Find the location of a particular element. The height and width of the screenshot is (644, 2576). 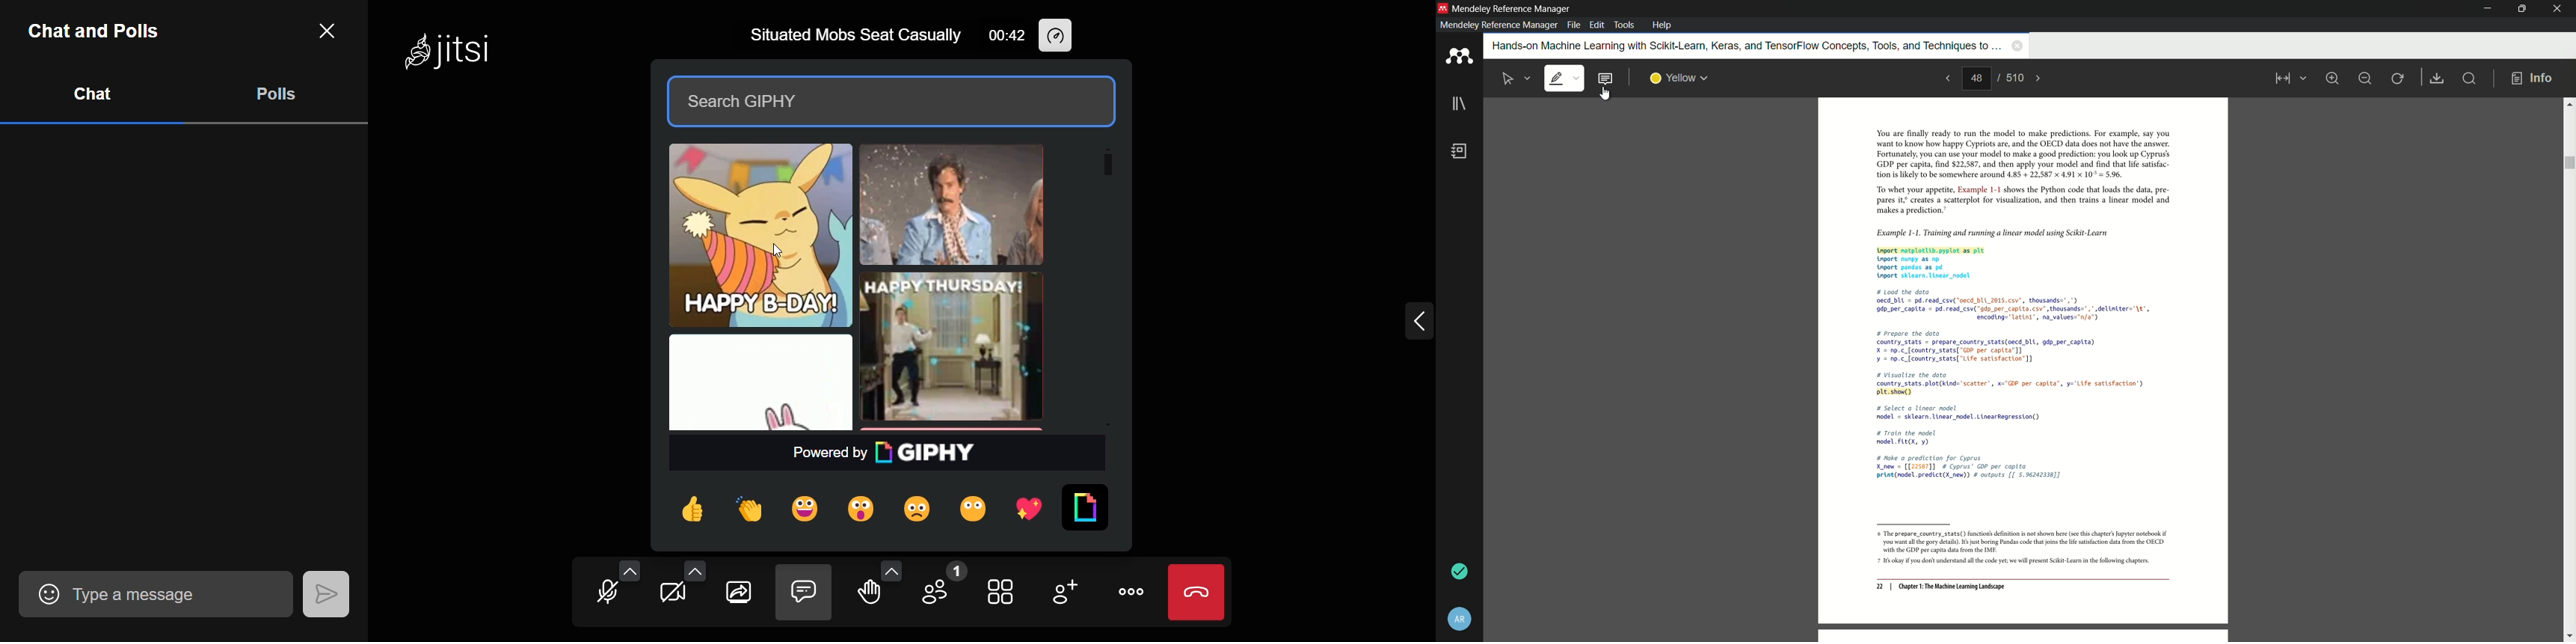

22 | Chapter 1: The Machine Learning Landscape is located at coordinates (1941, 587).